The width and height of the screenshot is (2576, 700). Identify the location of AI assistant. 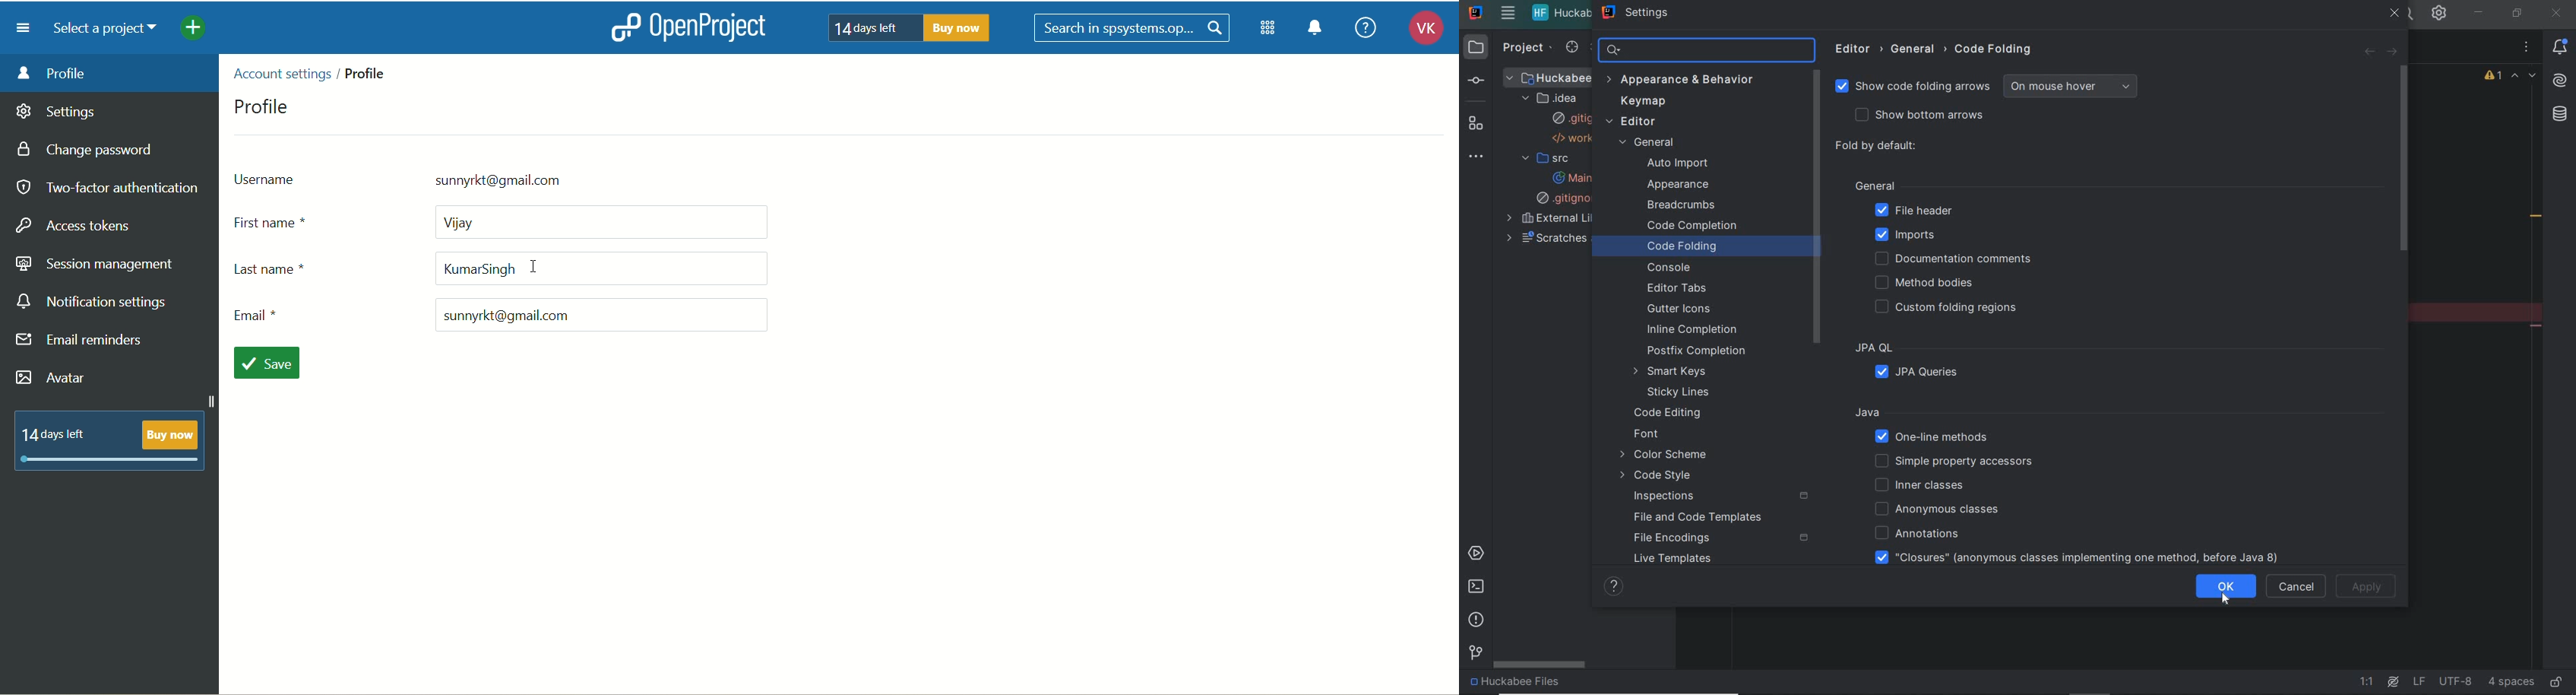
(2563, 79).